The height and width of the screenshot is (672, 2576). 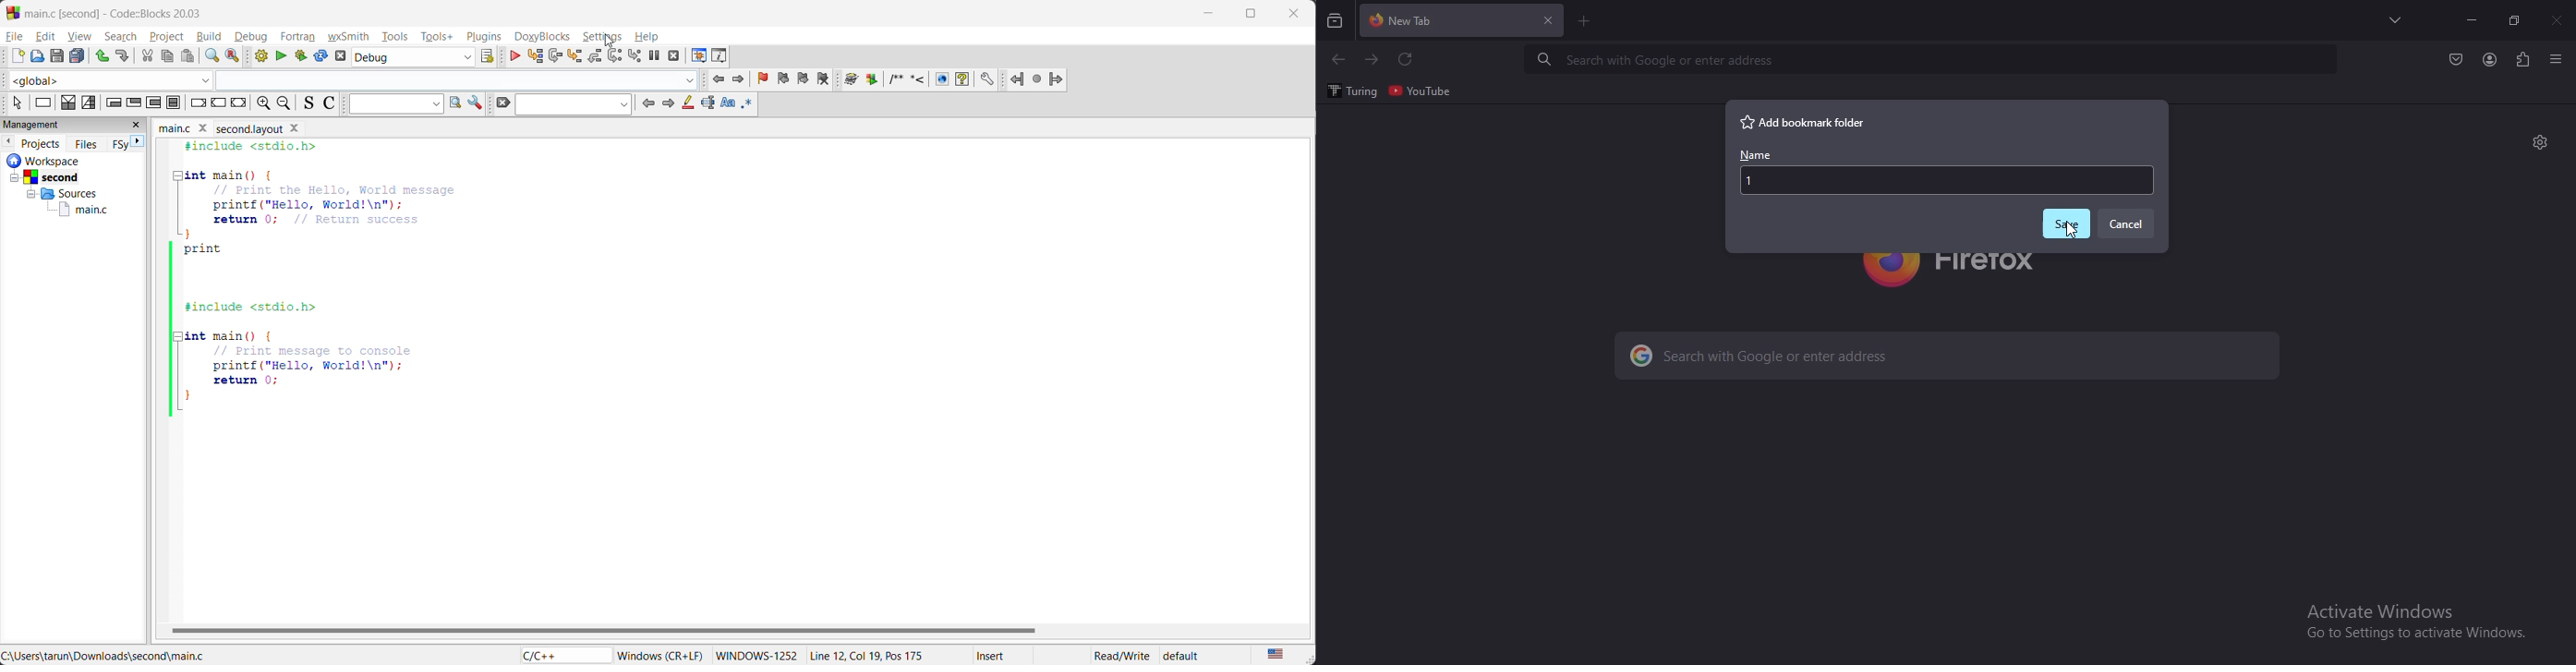 What do you see at coordinates (166, 54) in the screenshot?
I see `copy` at bounding box center [166, 54].